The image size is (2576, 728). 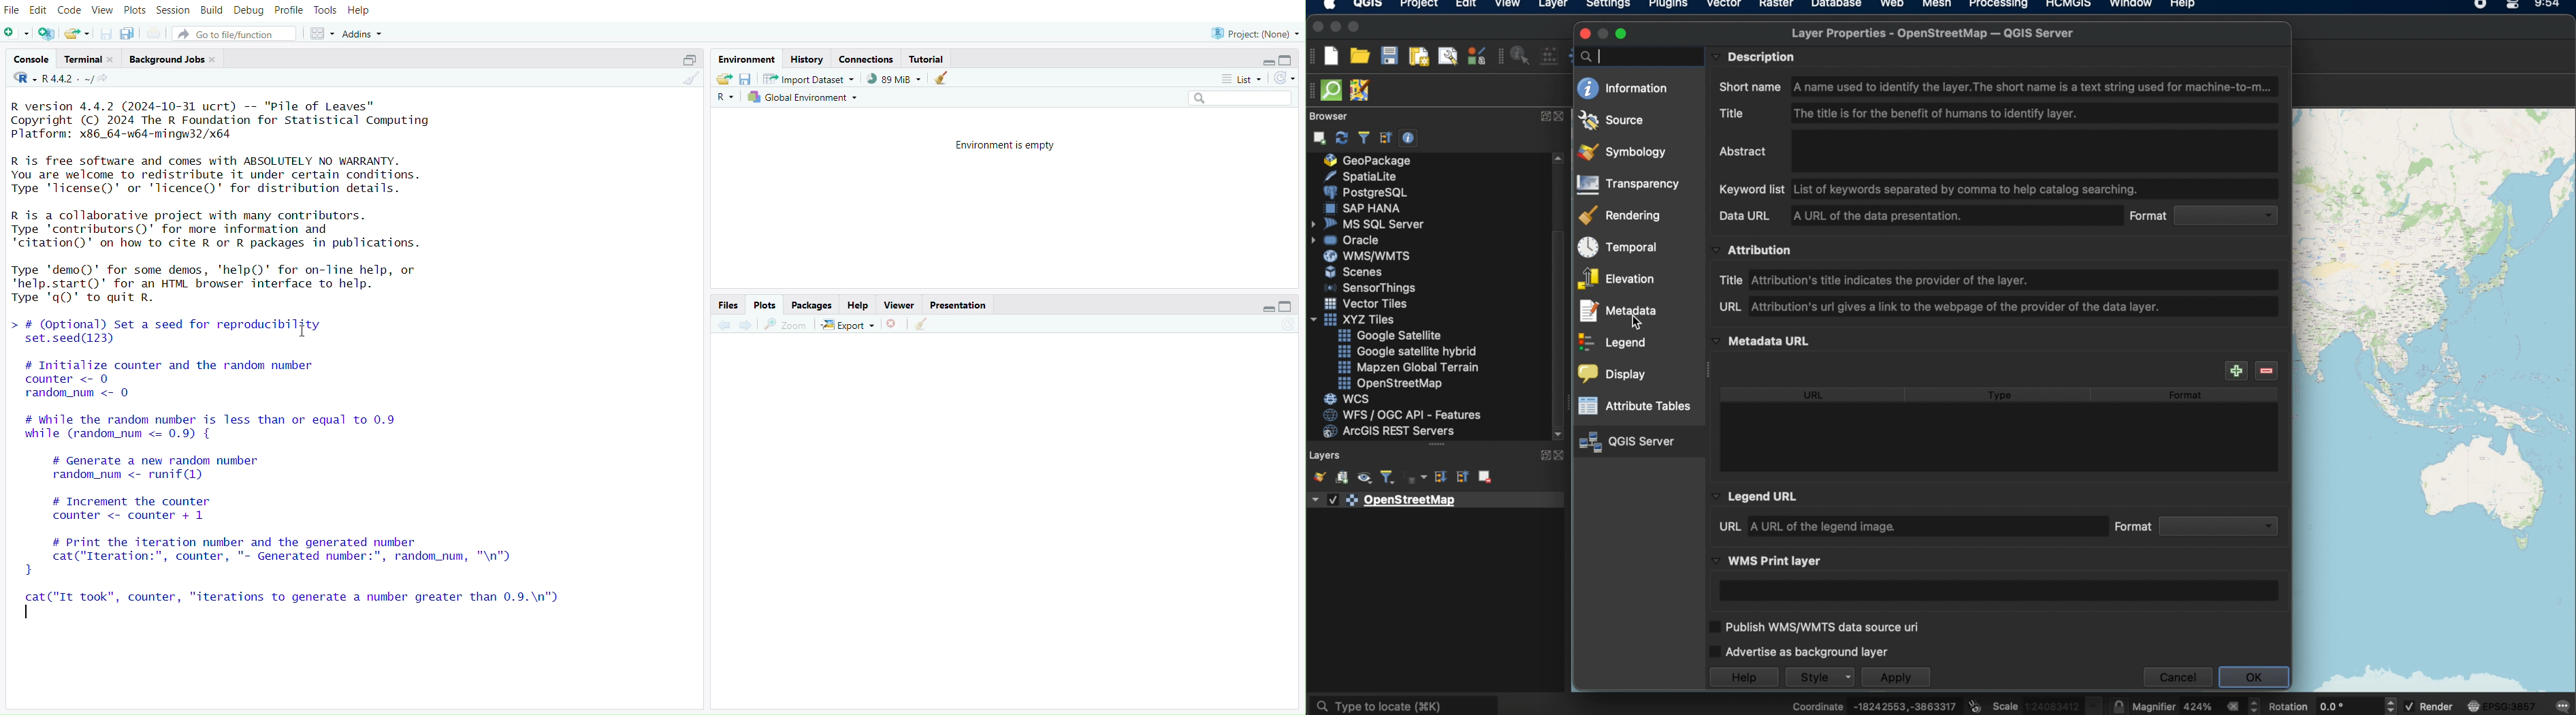 What do you see at coordinates (172, 10) in the screenshot?
I see `Session` at bounding box center [172, 10].